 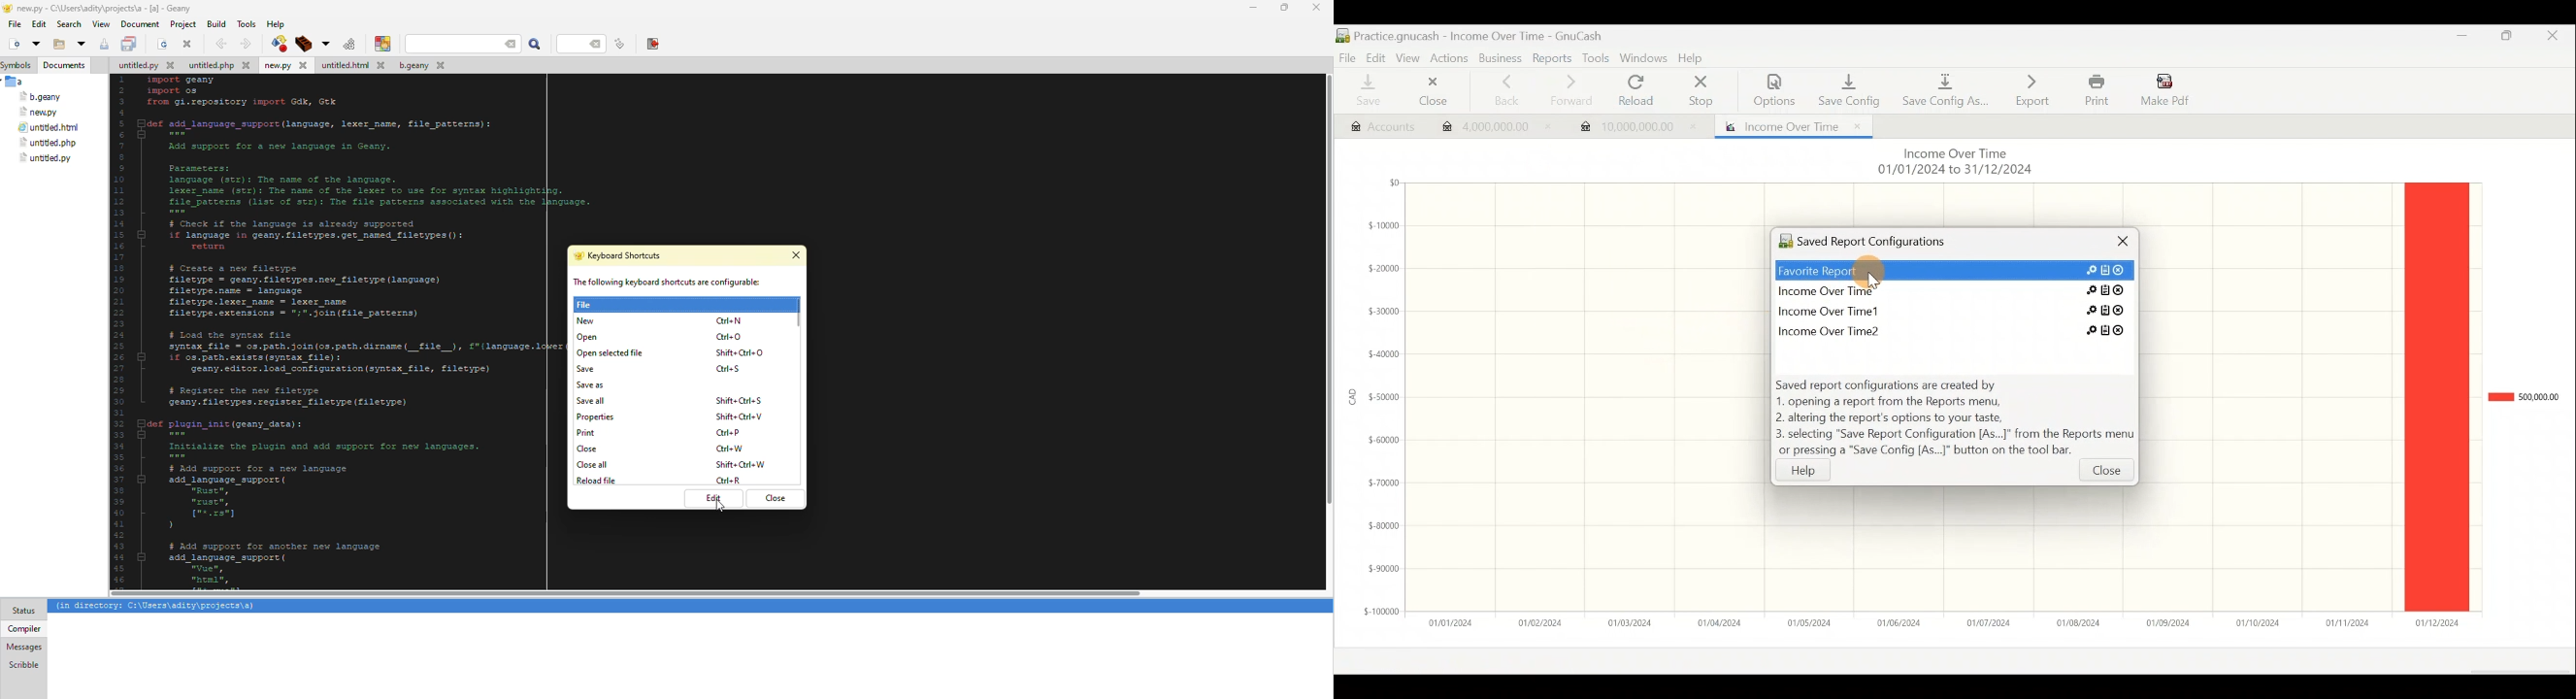 What do you see at coordinates (1957, 270) in the screenshot?
I see `Saved report 1` at bounding box center [1957, 270].